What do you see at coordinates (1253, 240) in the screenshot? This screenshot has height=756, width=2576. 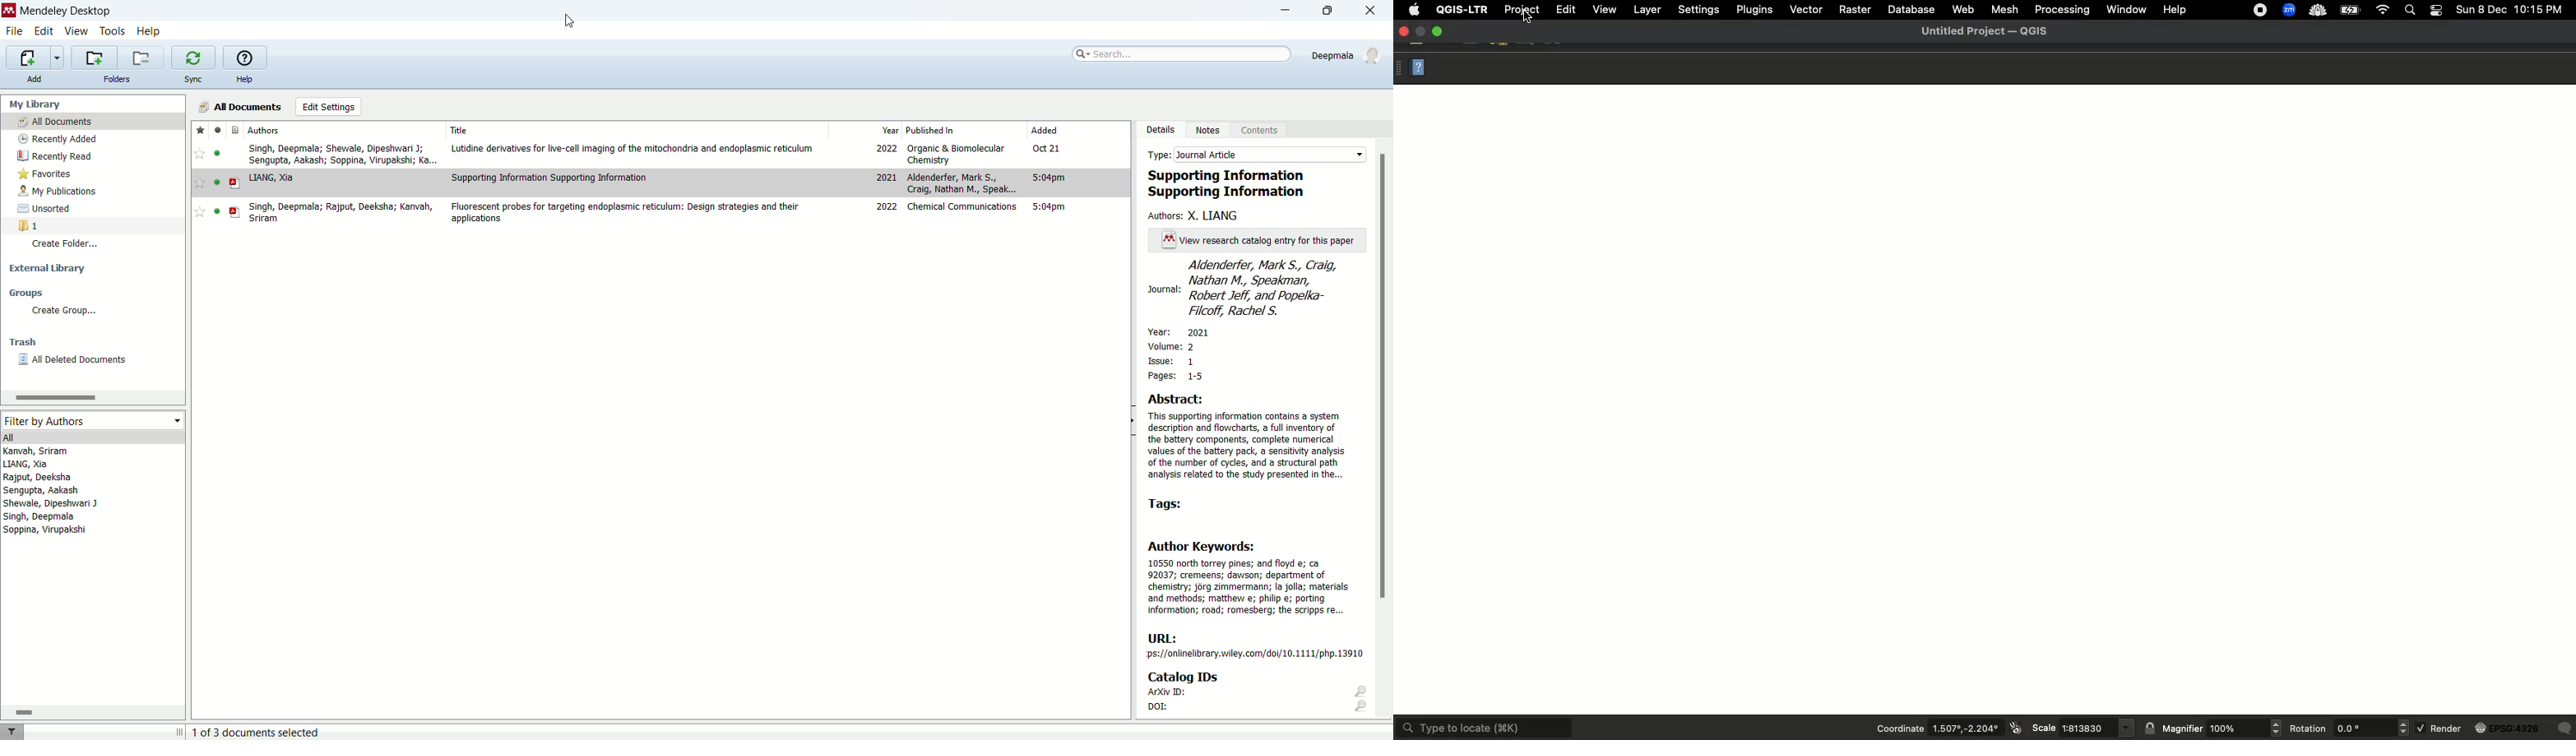 I see `view research catalog entry for this paper` at bounding box center [1253, 240].